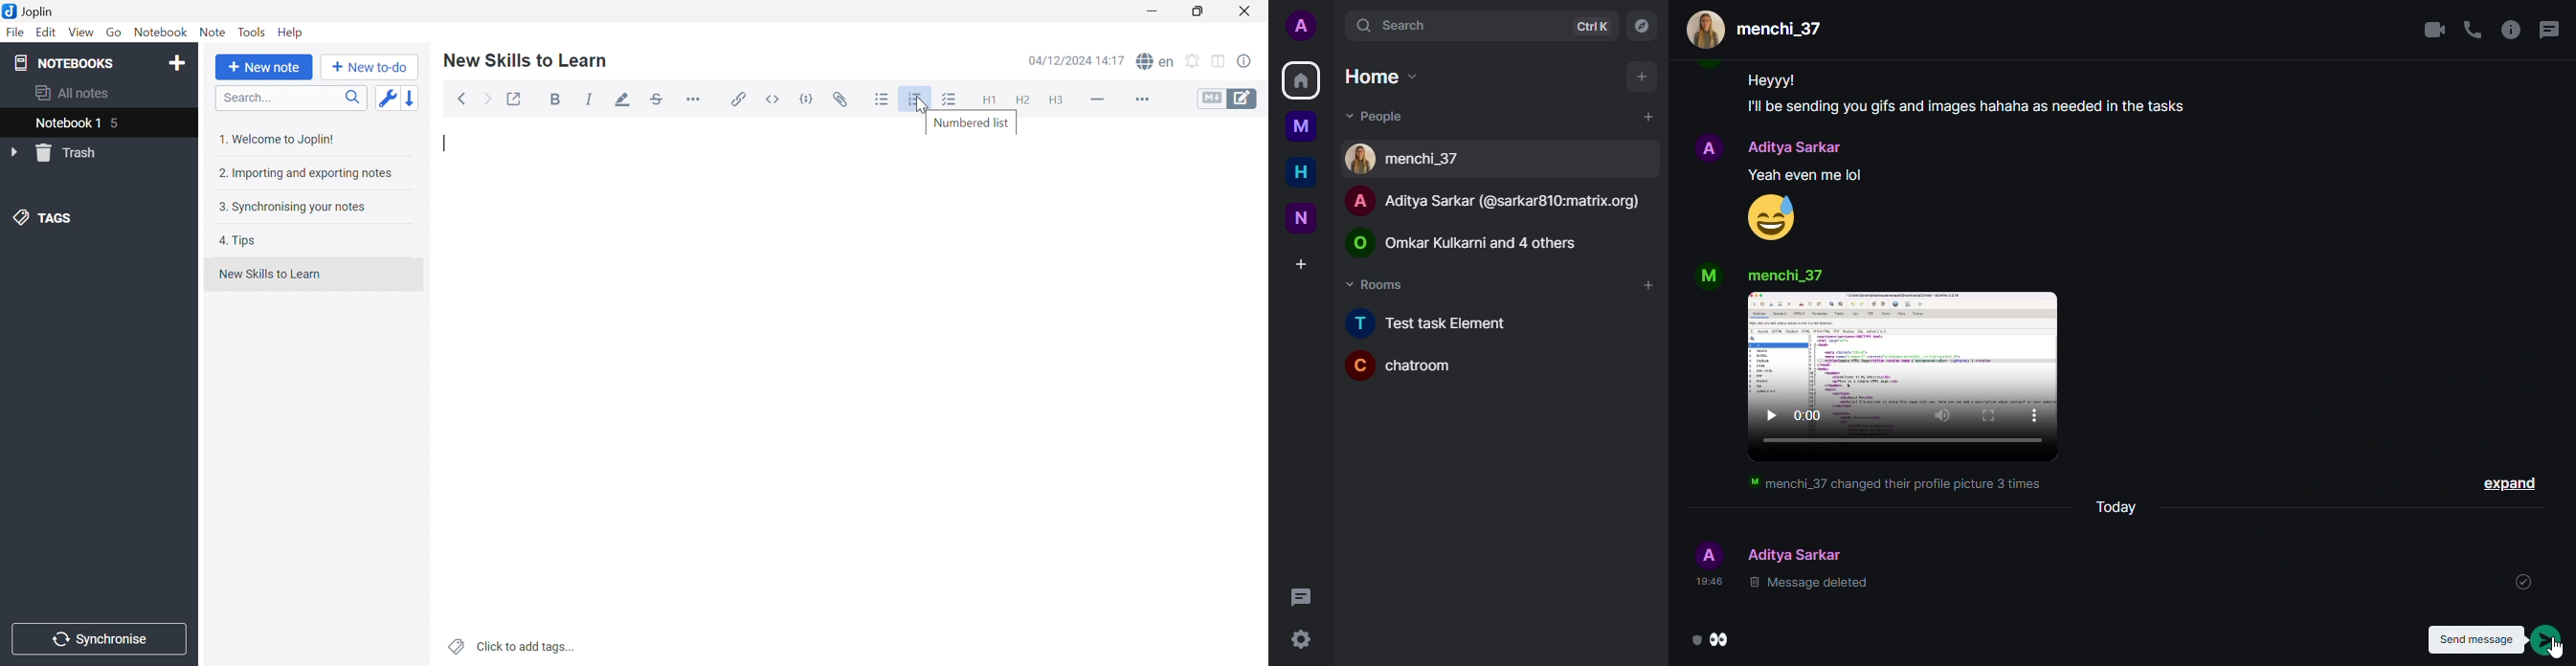 This screenshot has width=2576, height=672. Describe the element at coordinates (2549, 641) in the screenshot. I see `send` at that location.